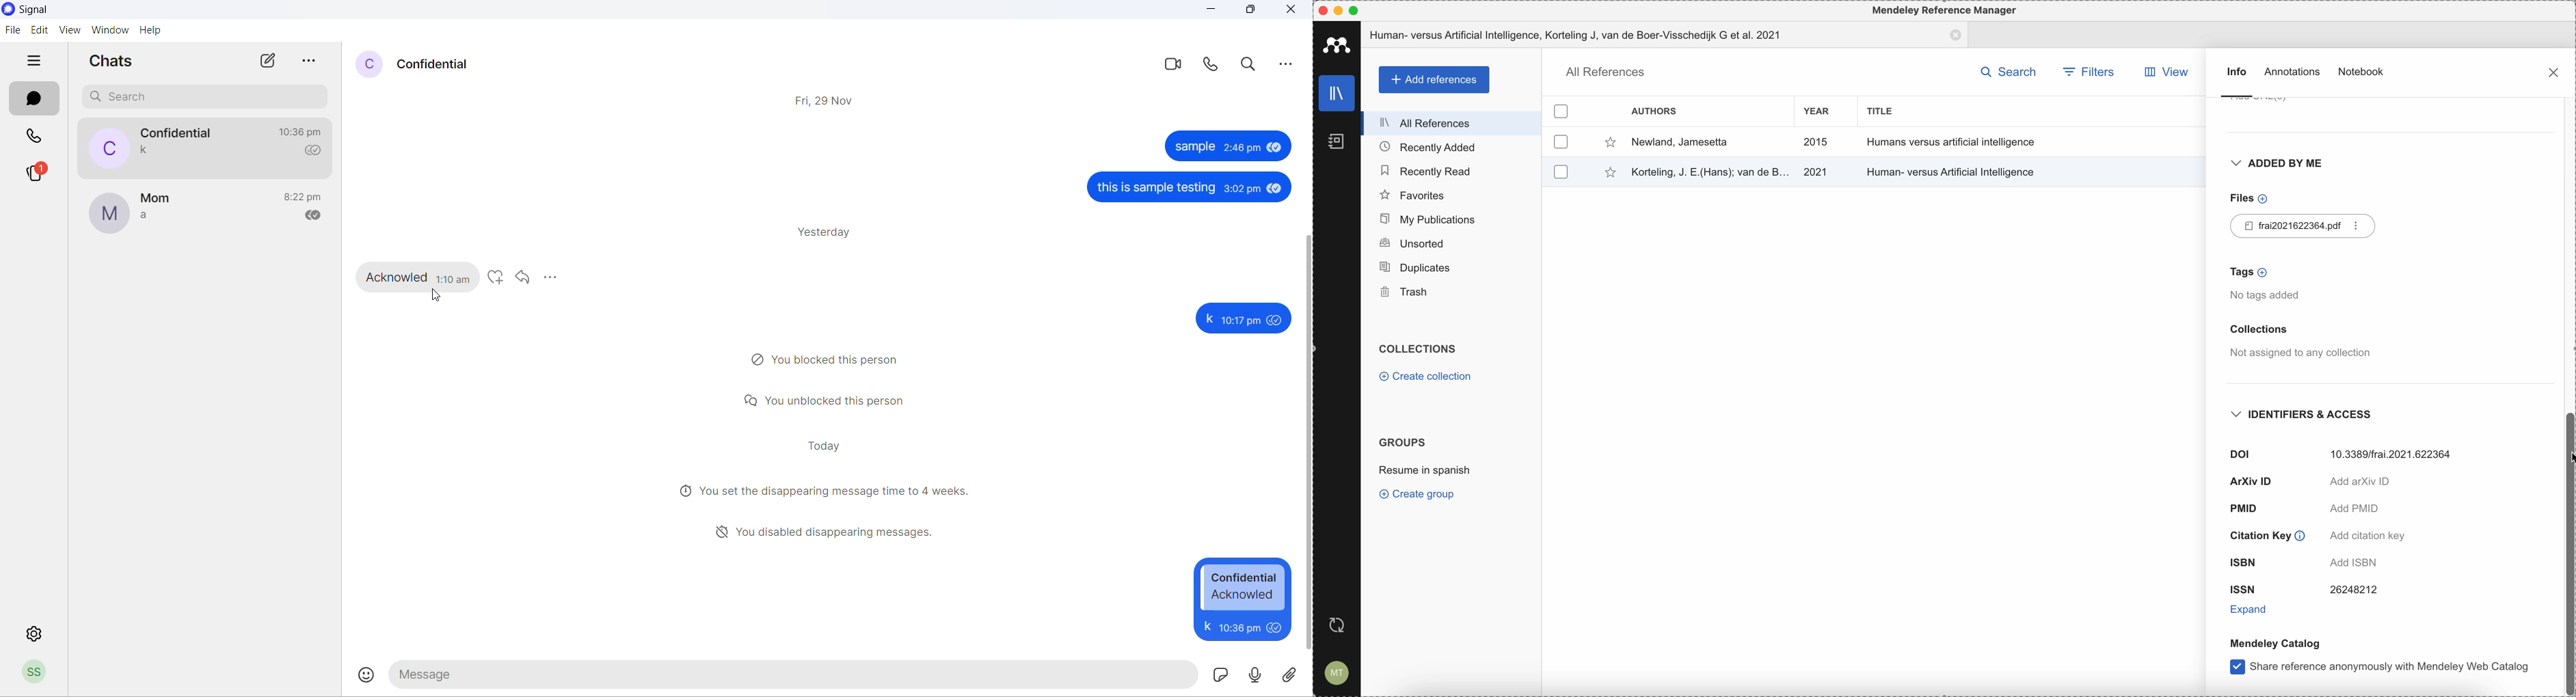 The width and height of the screenshot is (2576, 700). What do you see at coordinates (162, 199) in the screenshot?
I see `contact name` at bounding box center [162, 199].